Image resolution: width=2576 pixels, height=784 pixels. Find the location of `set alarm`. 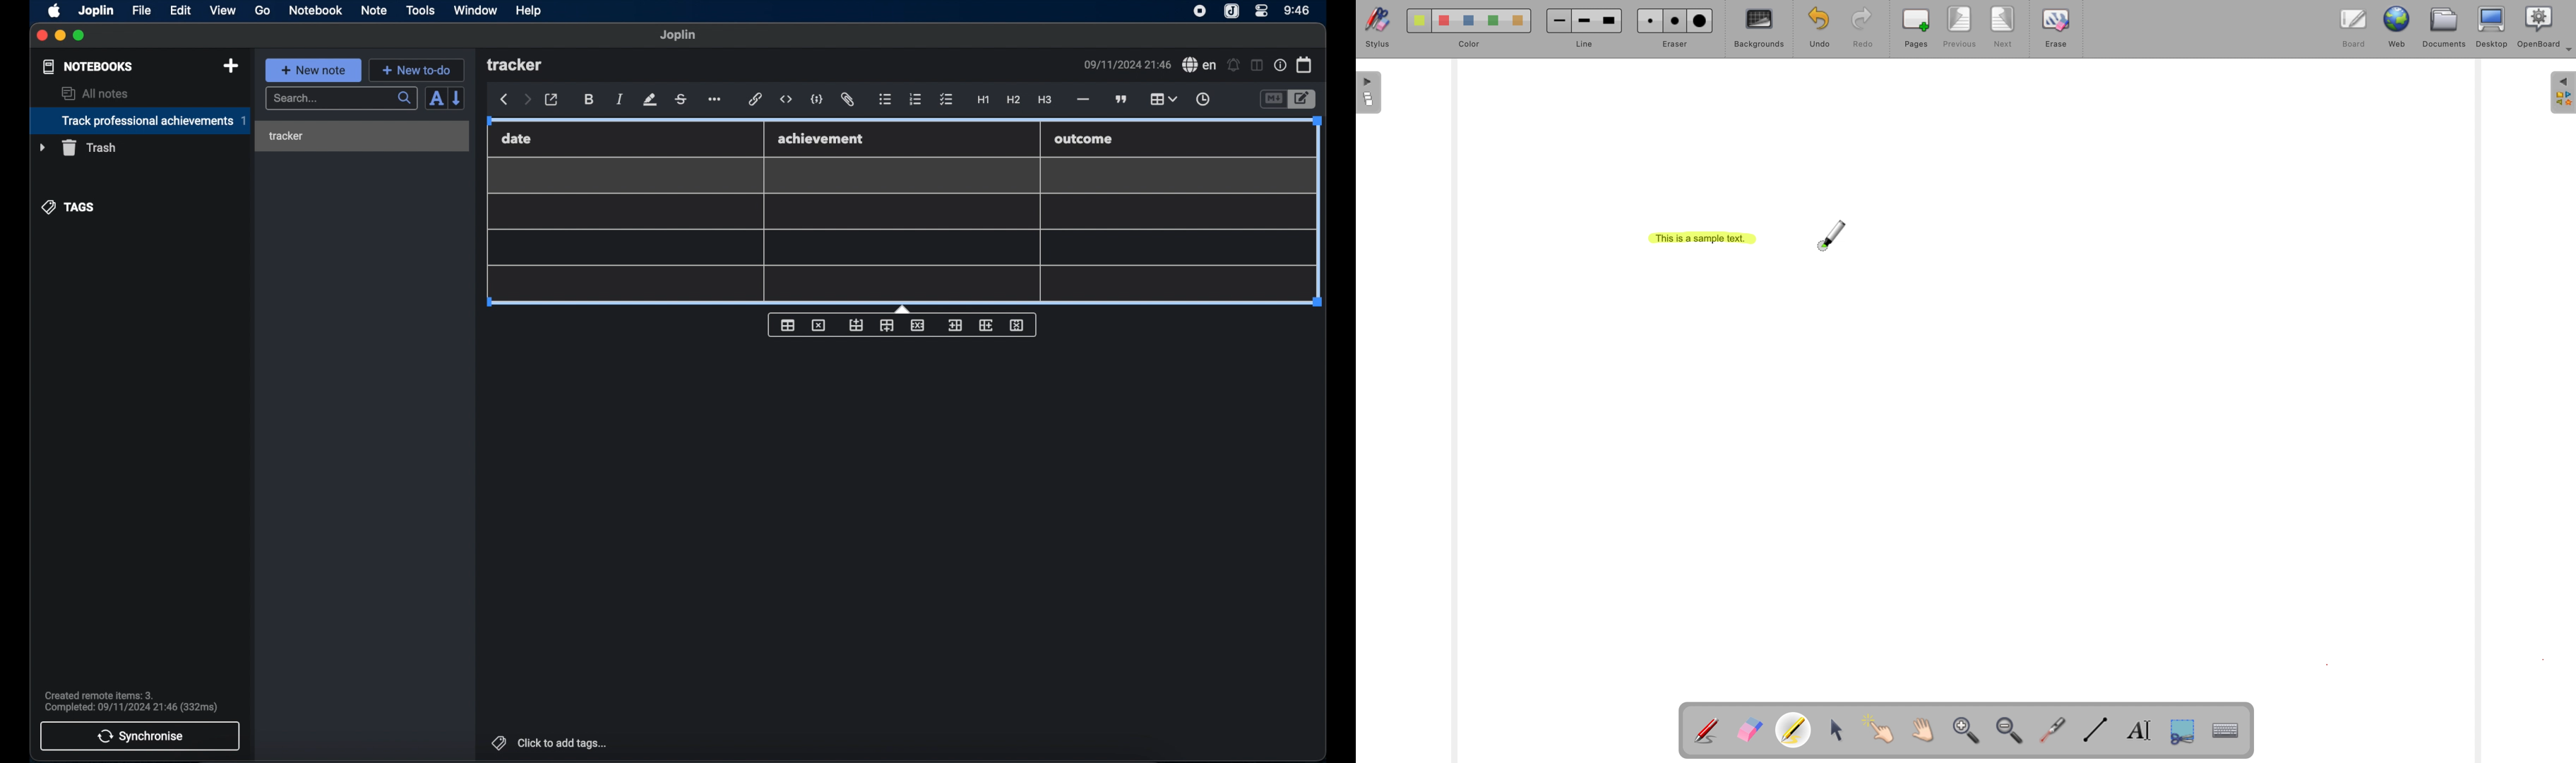

set alarm is located at coordinates (1233, 64).